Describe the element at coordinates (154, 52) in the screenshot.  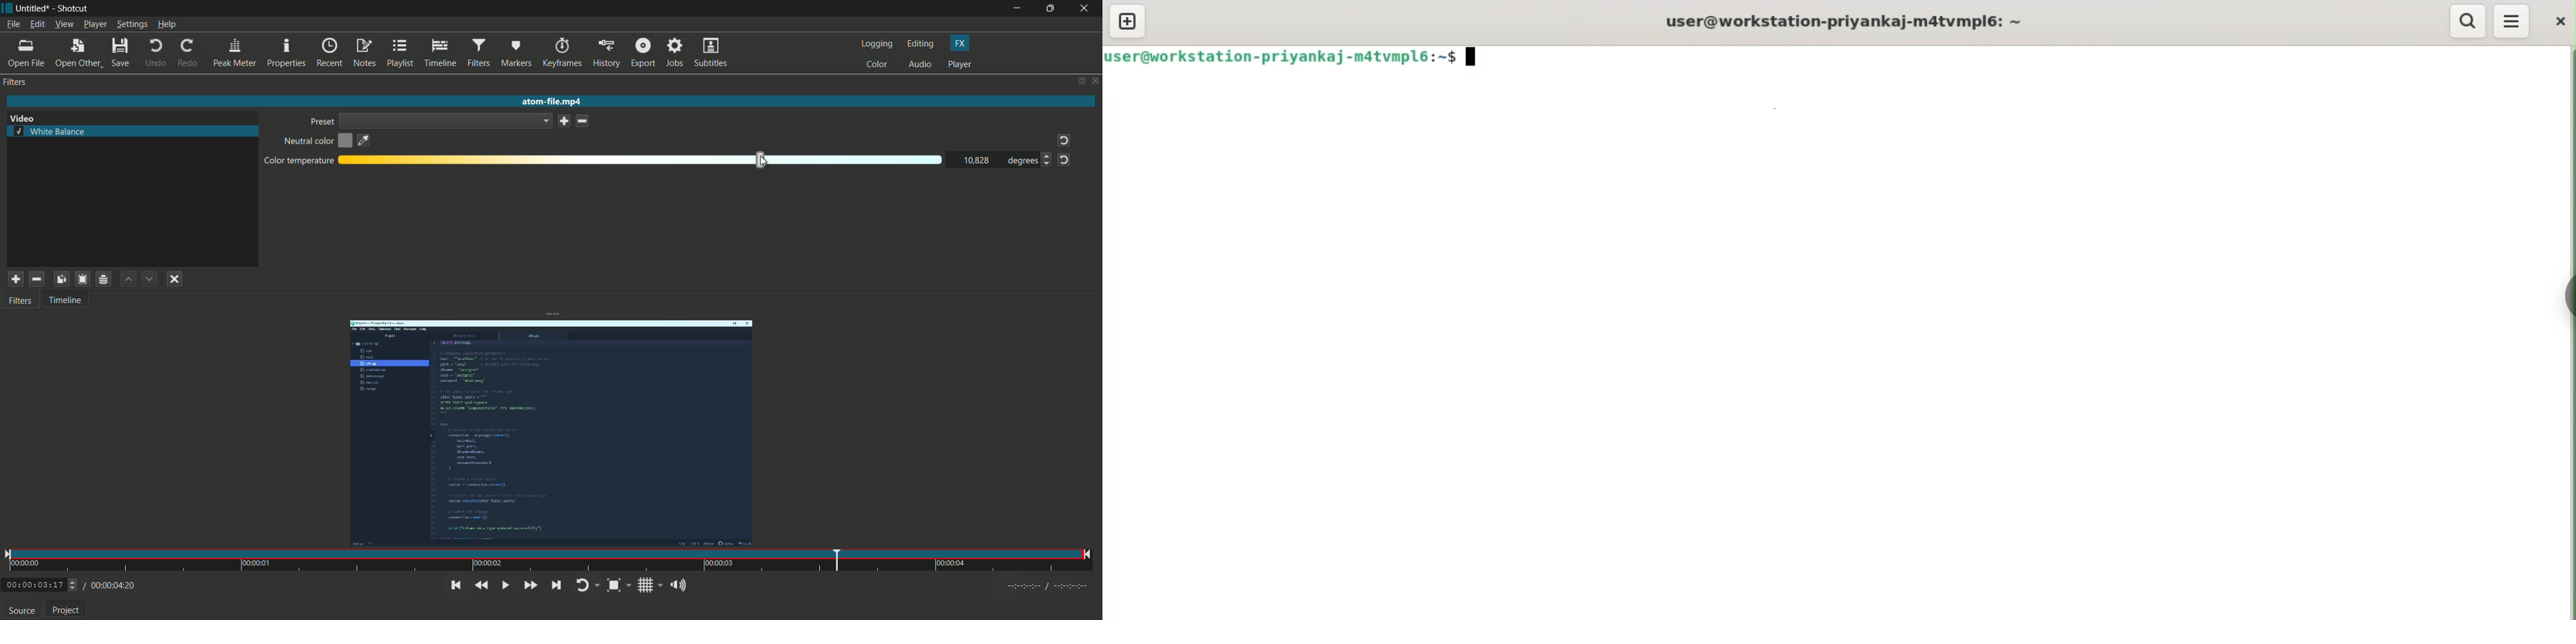
I see `undo` at that location.